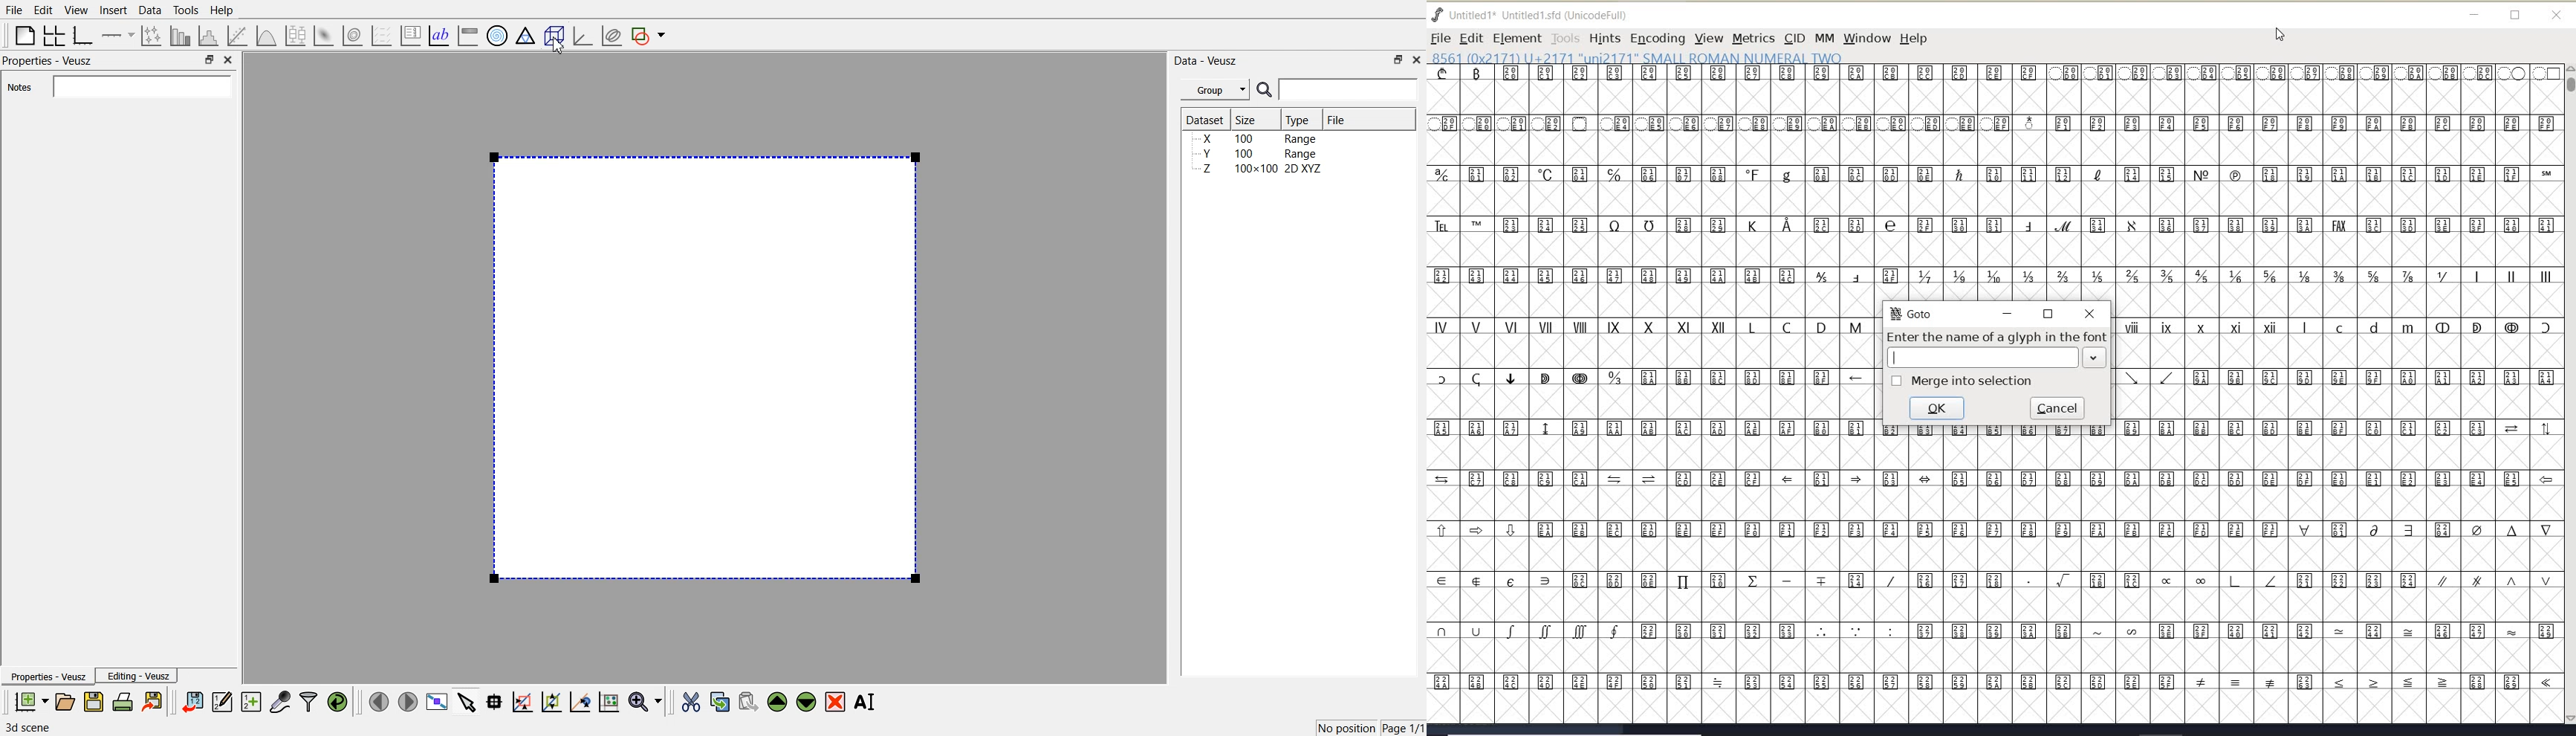  I want to click on ENCODING, so click(1658, 39).